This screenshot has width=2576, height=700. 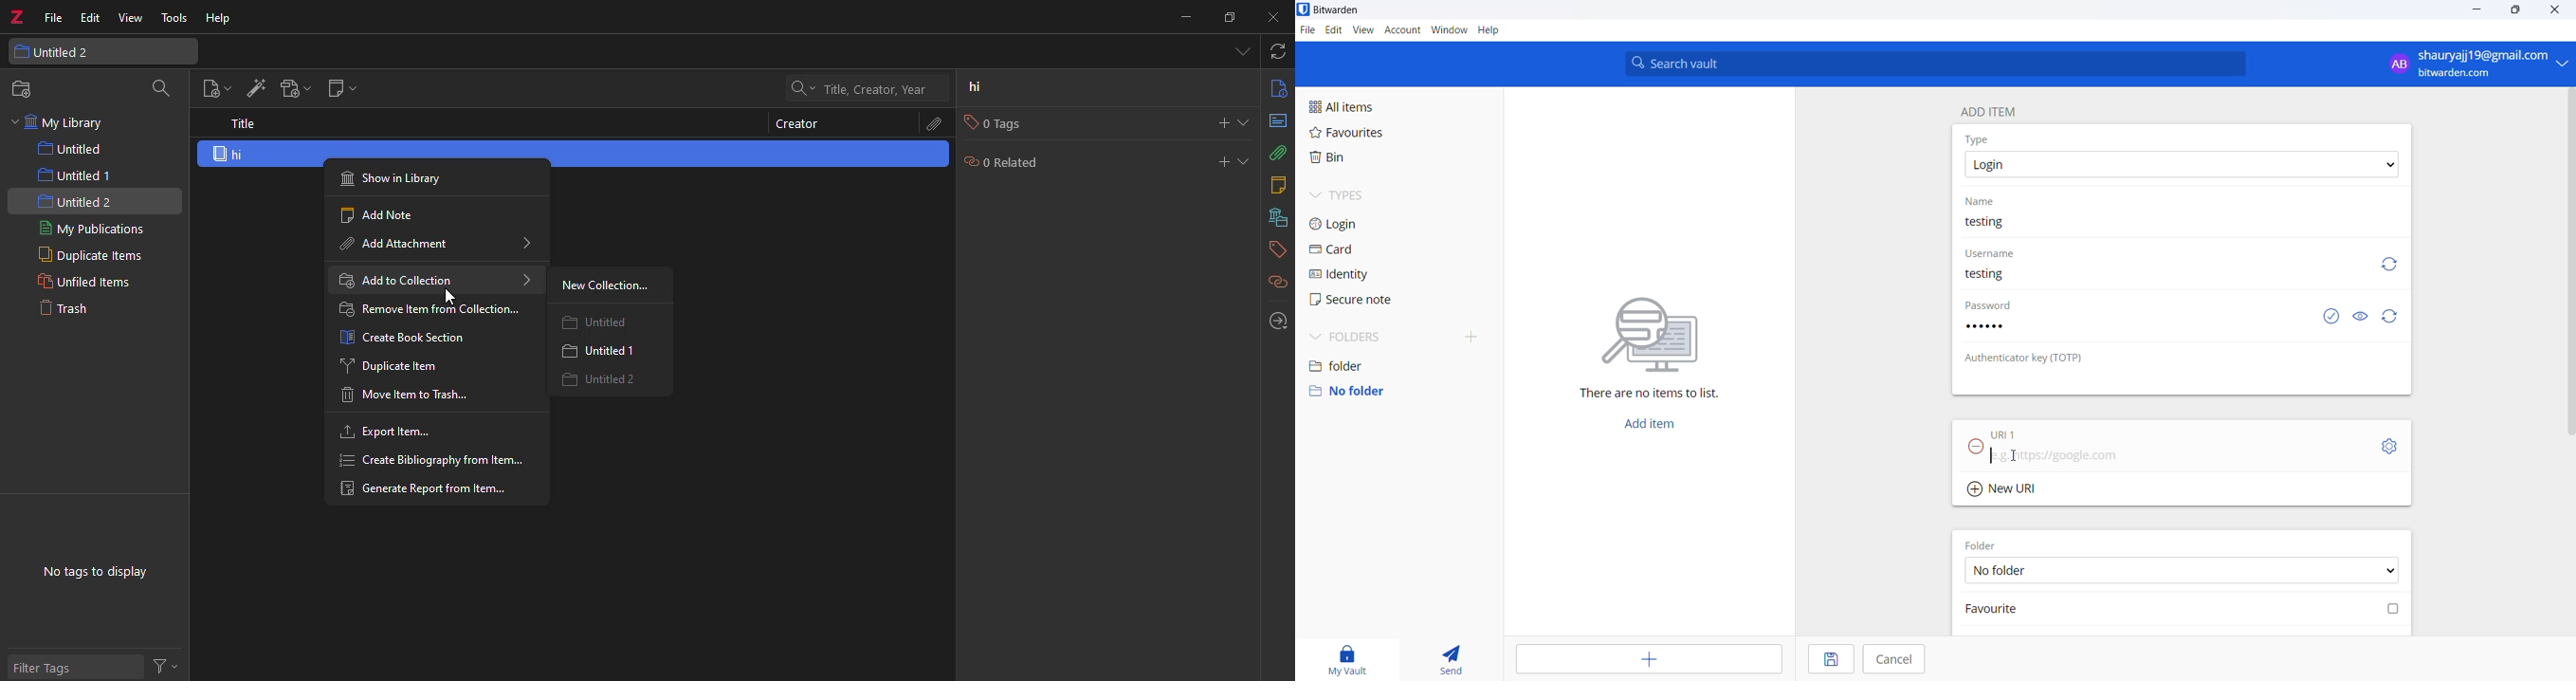 What do you see at coordinates (77, 149) in the screenshot?
I see `untitled` at bounding box center [77, 149].